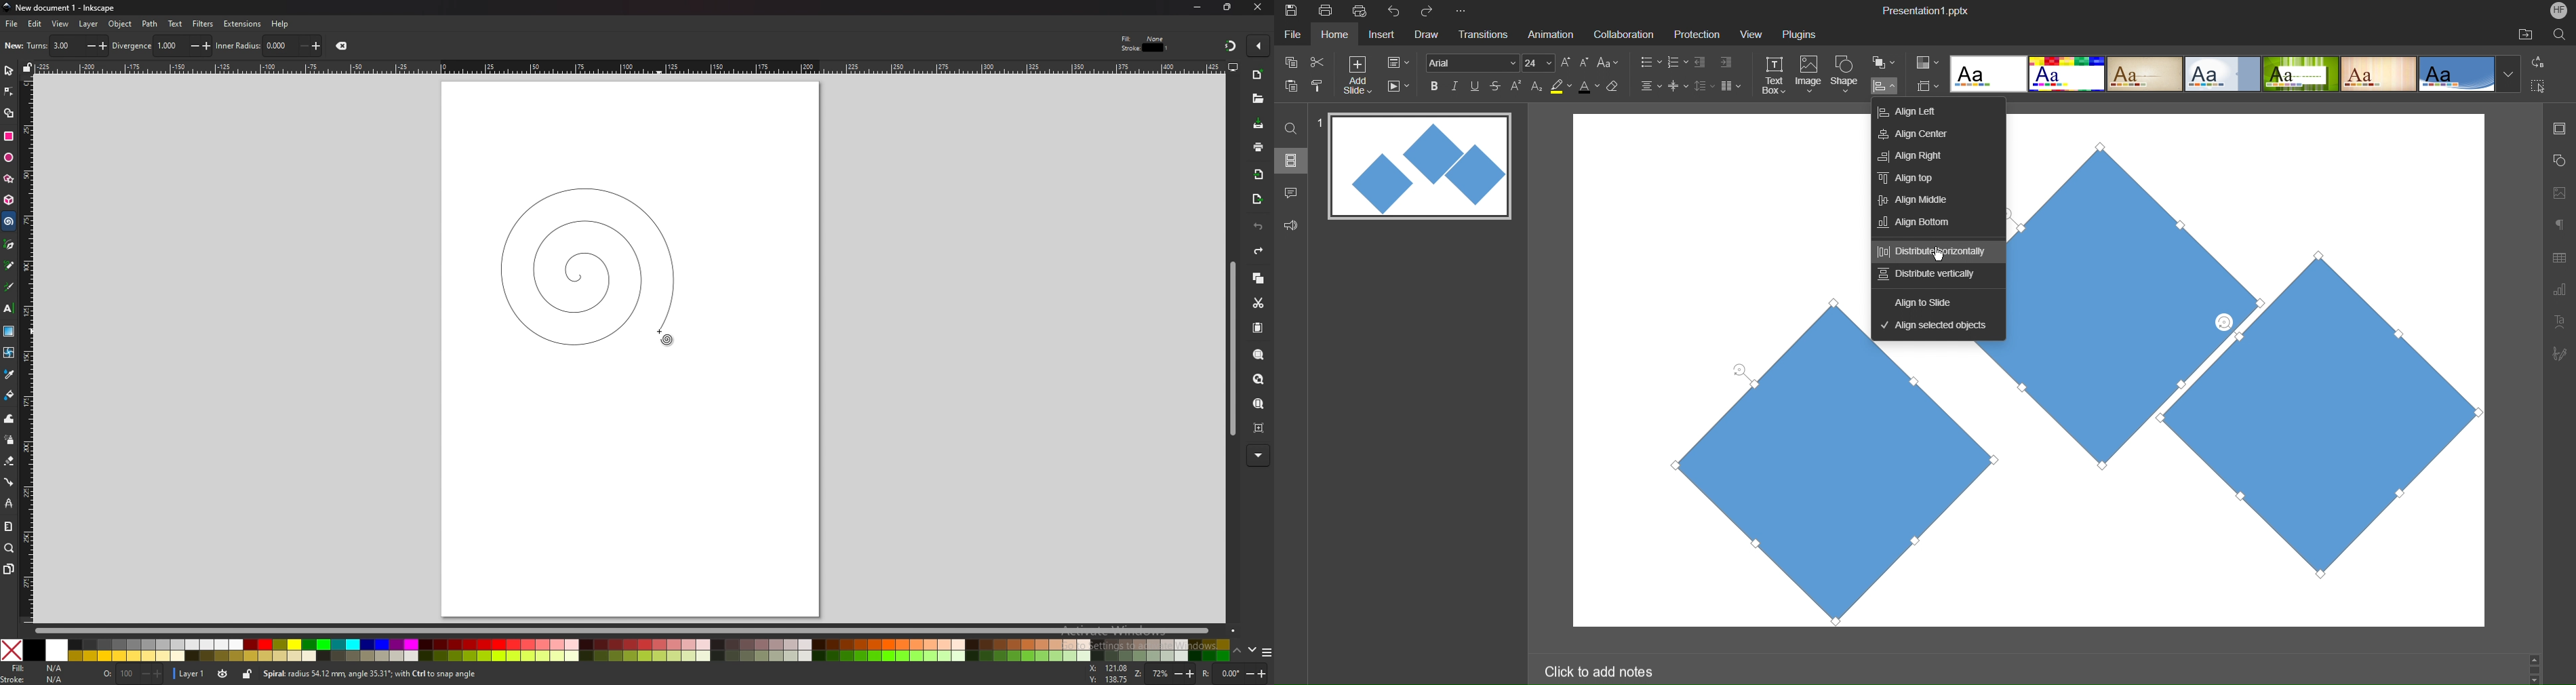  What do you see at coordinates (1397, 12) in the screenshot?
I see `Undo` at bounding box center [1397, 12].